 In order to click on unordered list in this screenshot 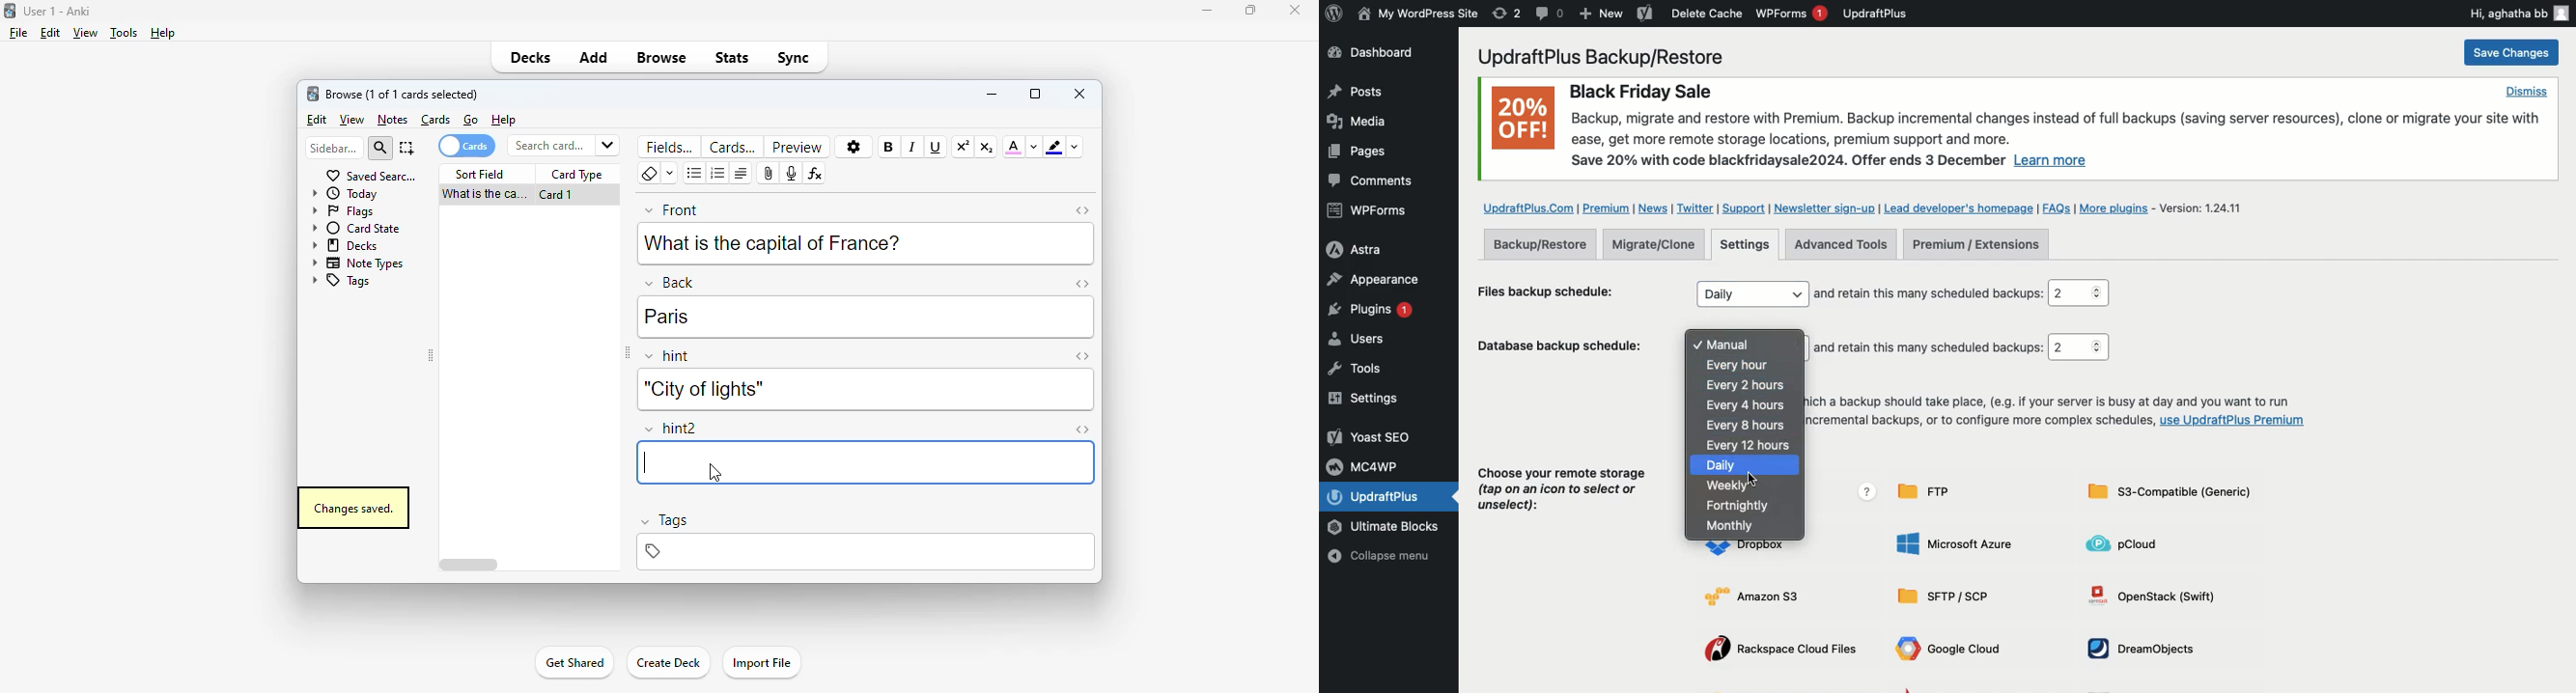, I will do `click(695, 174)`.